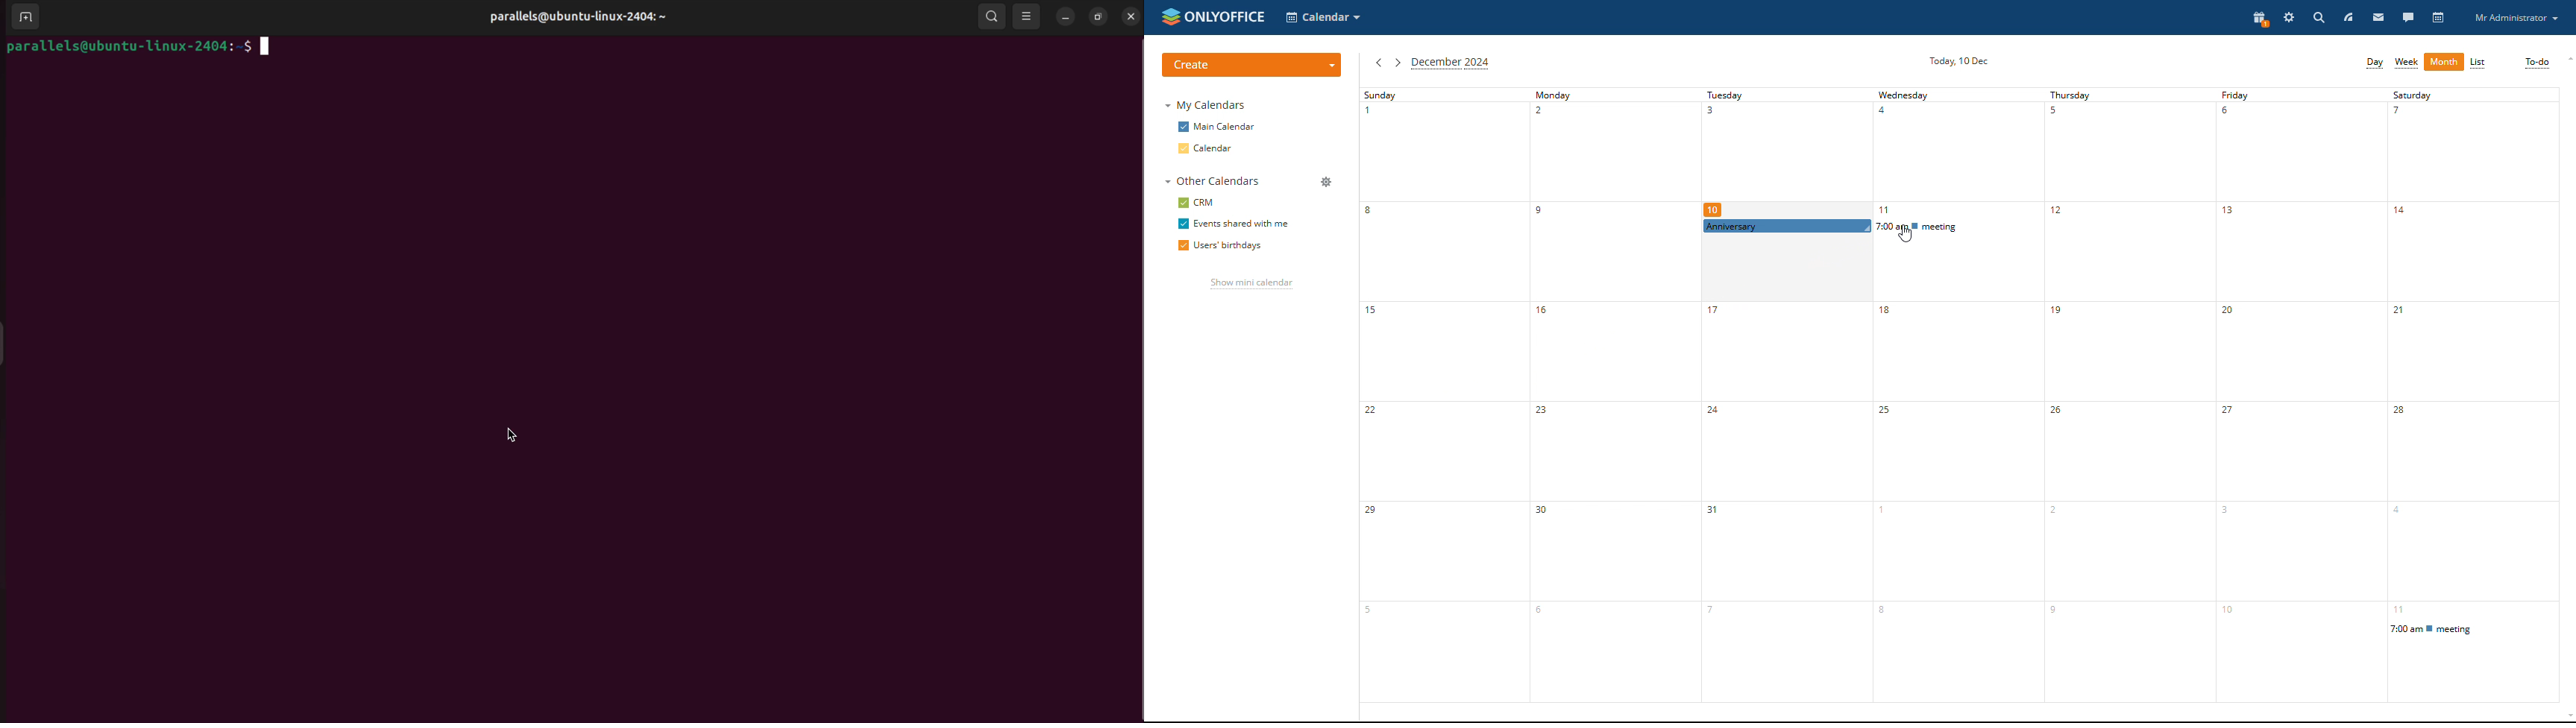  I want to click on scroll up, so click(2567, 60).